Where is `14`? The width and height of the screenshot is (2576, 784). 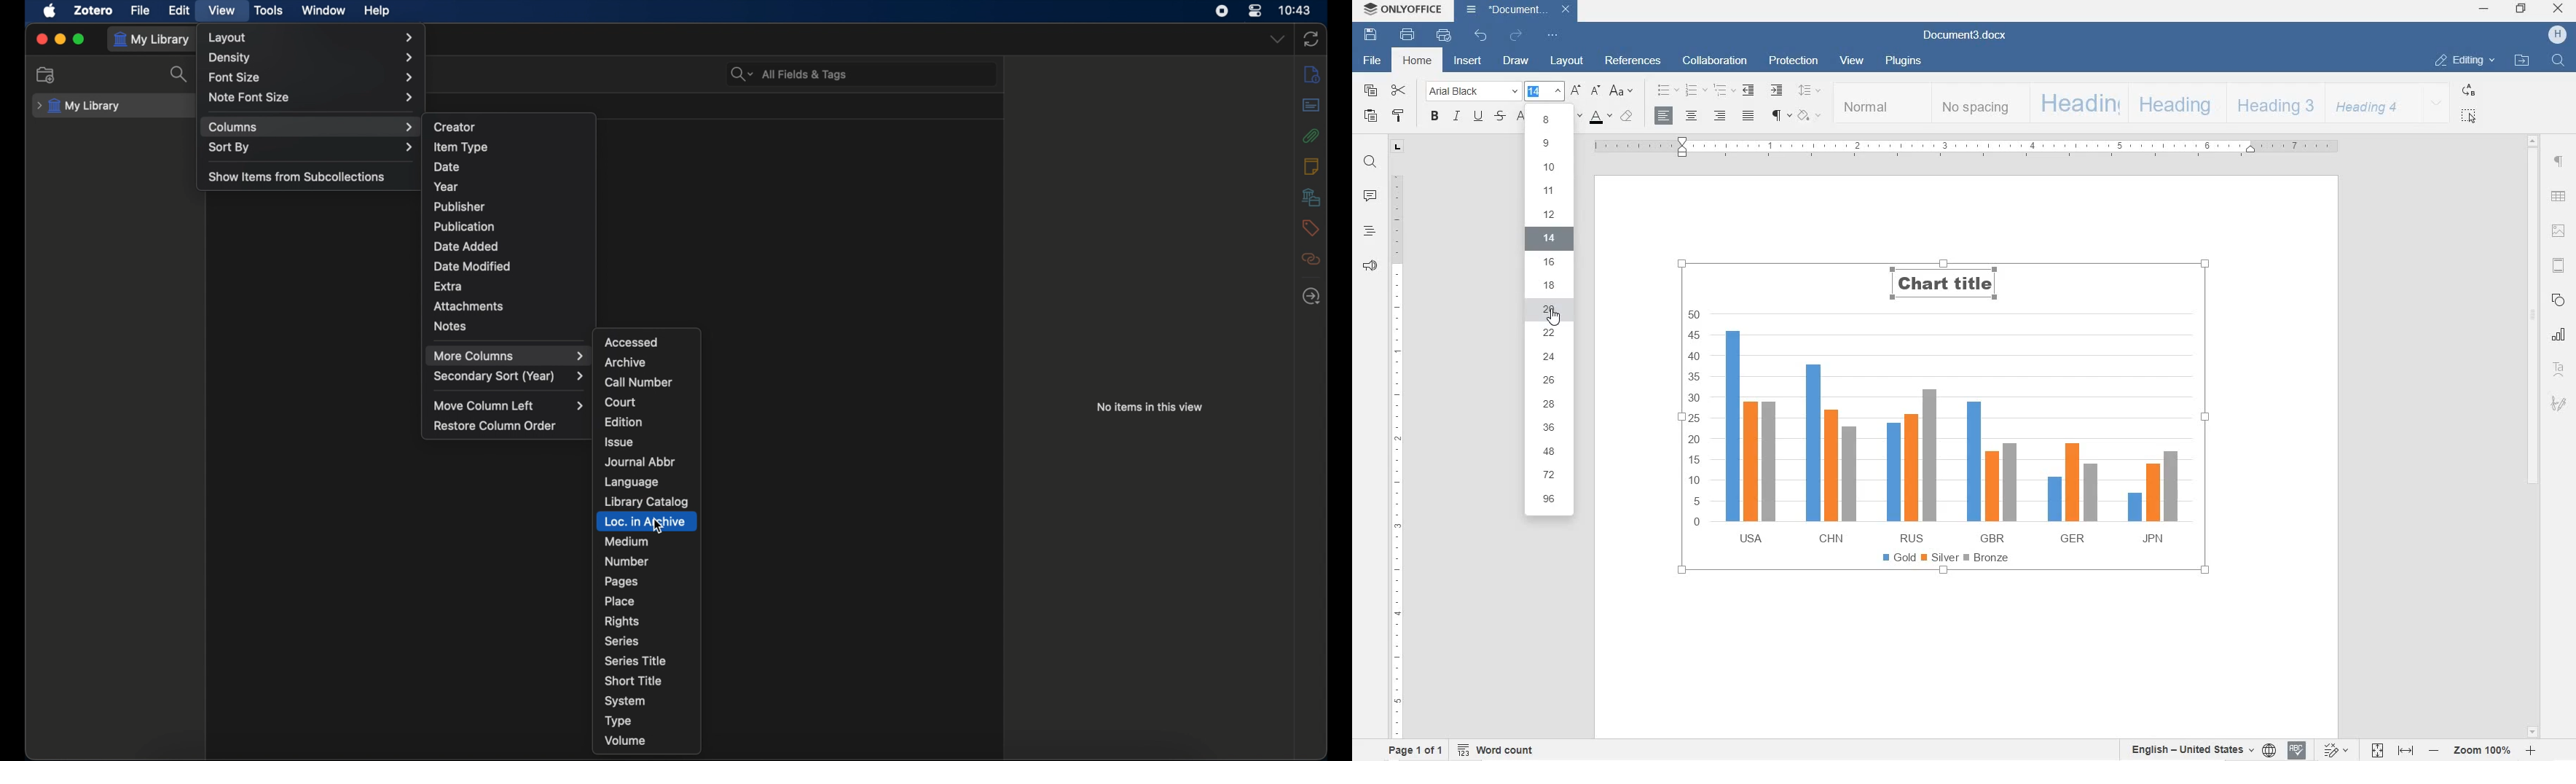 14 is located at coordinates (1551, 236).